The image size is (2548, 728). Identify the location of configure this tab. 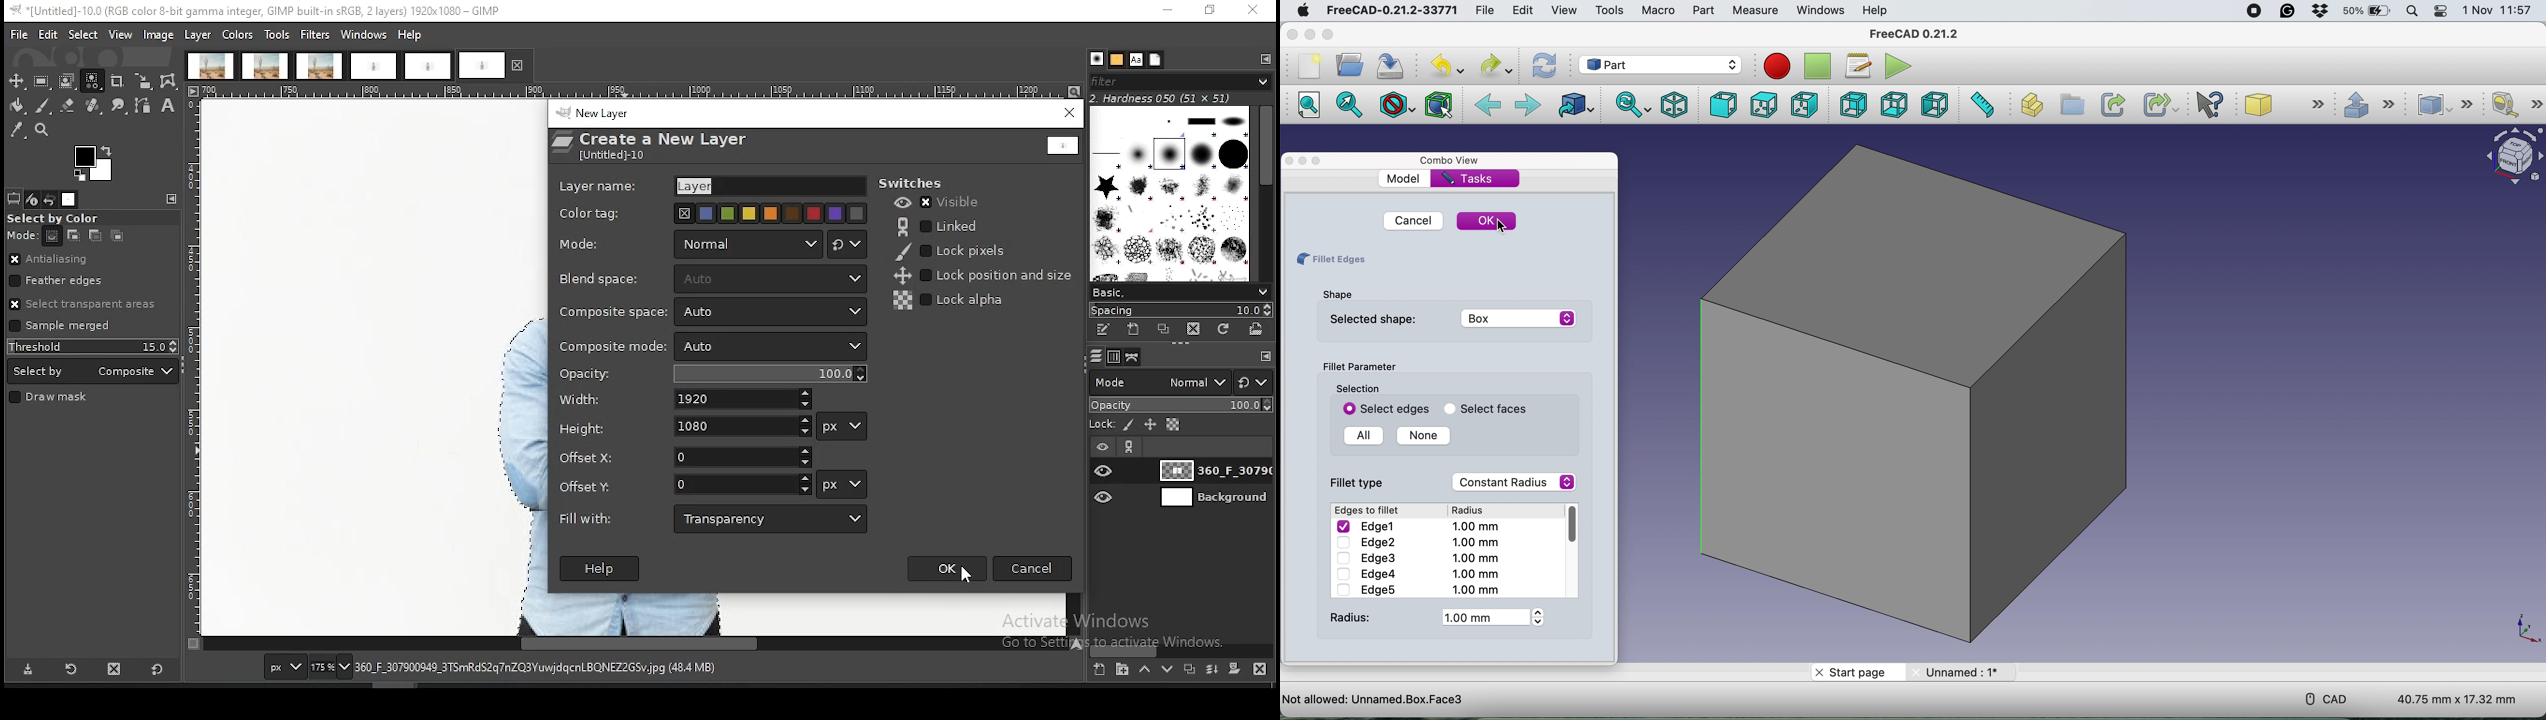
(171, 199).